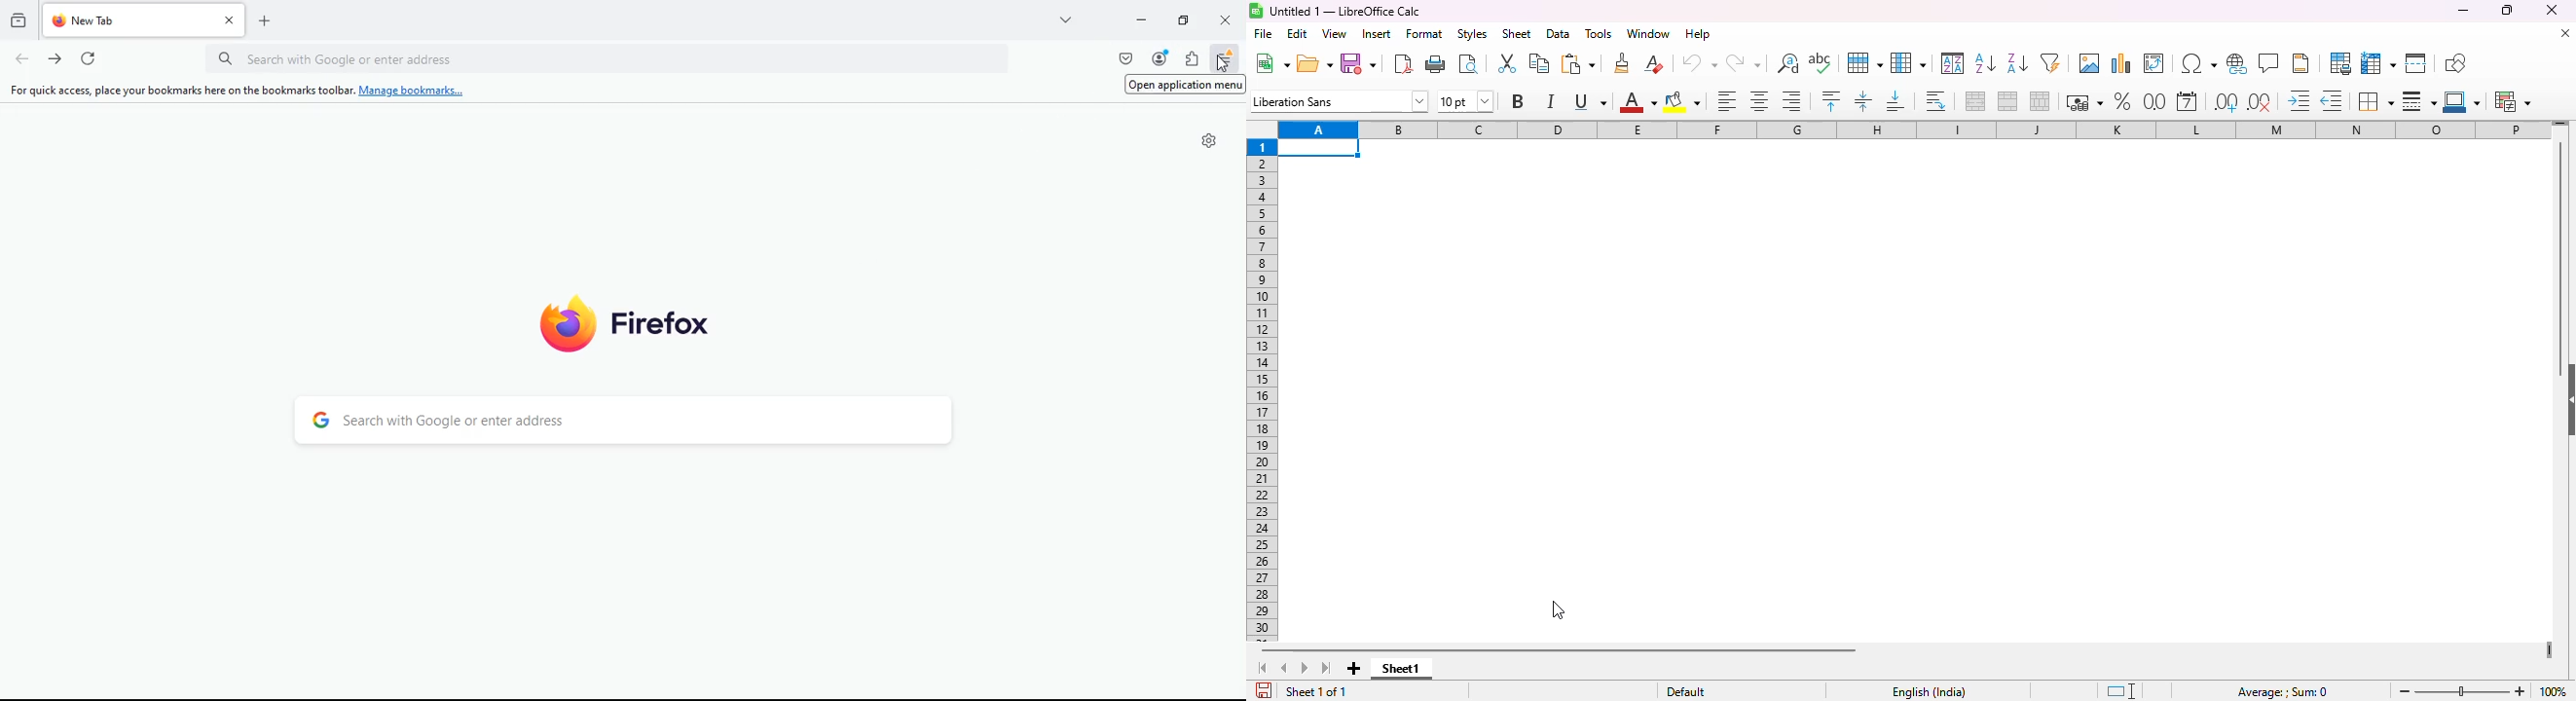 The width and height of the screenshot is (2576, 728). I want to click on history, so click(16, 19).